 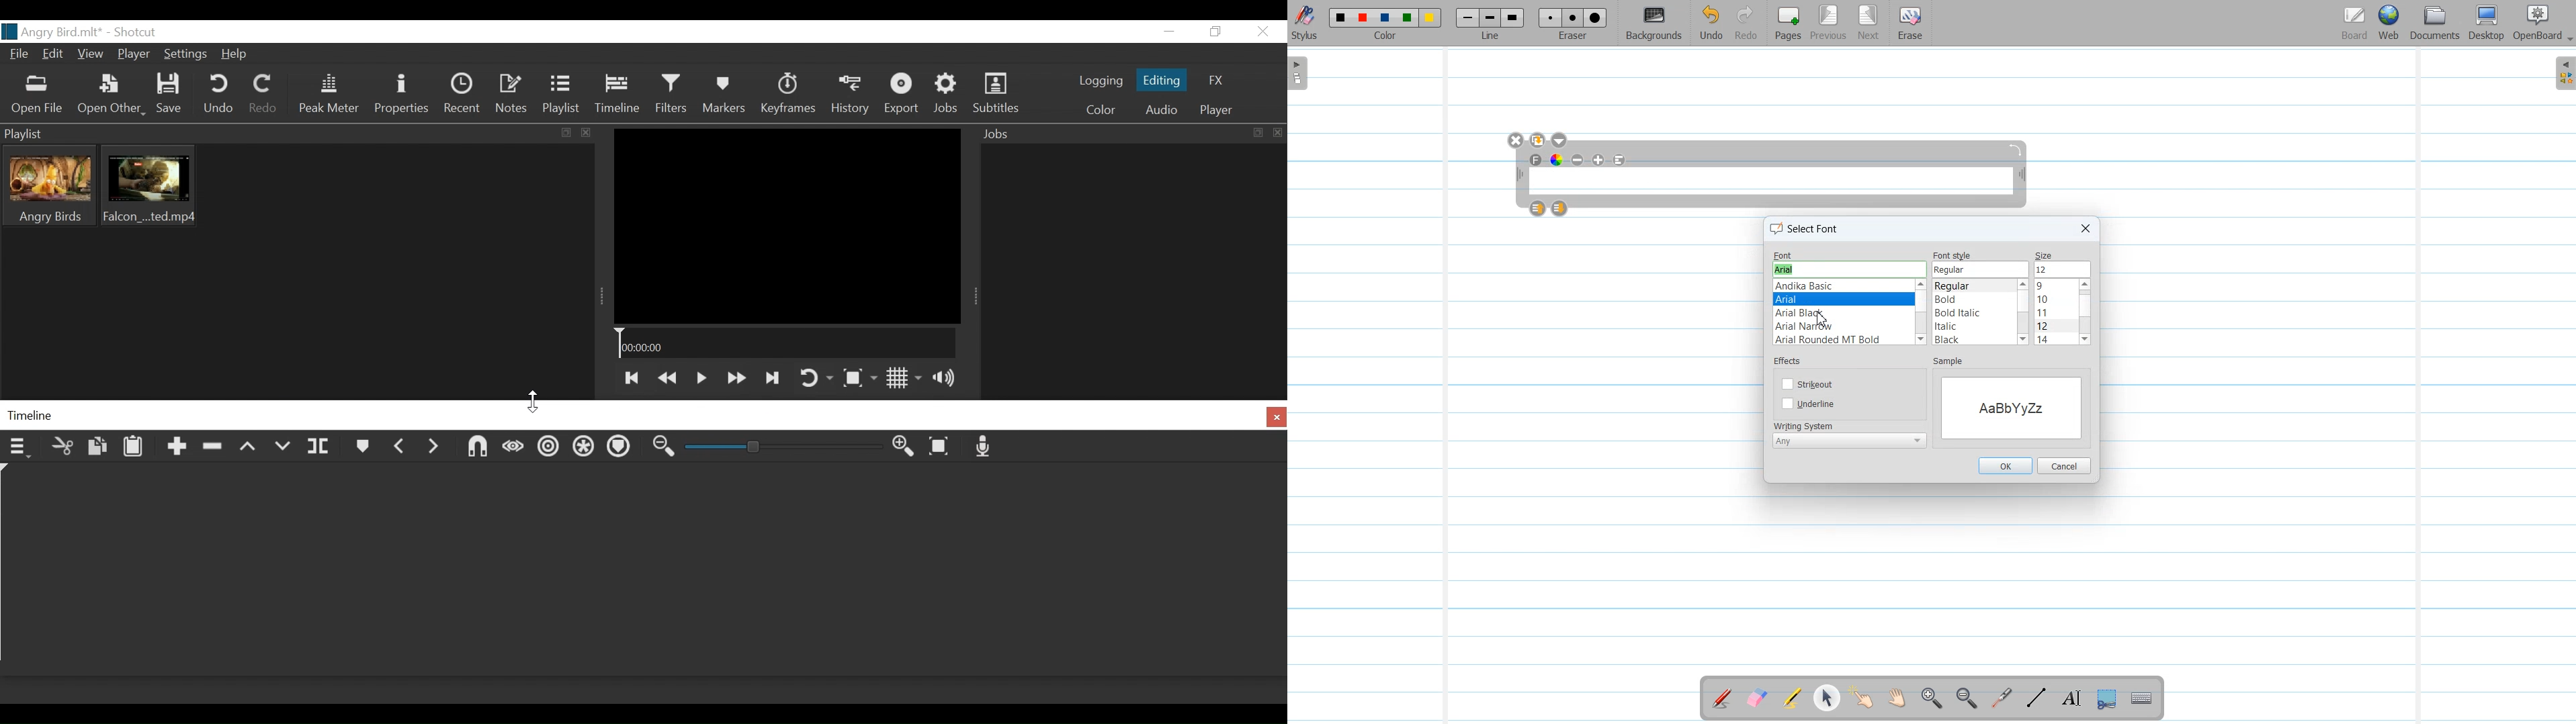 What do you see at coordinates (785, 344) in the screenshot?
I see `Timeline` at bounding box center [785, 344].